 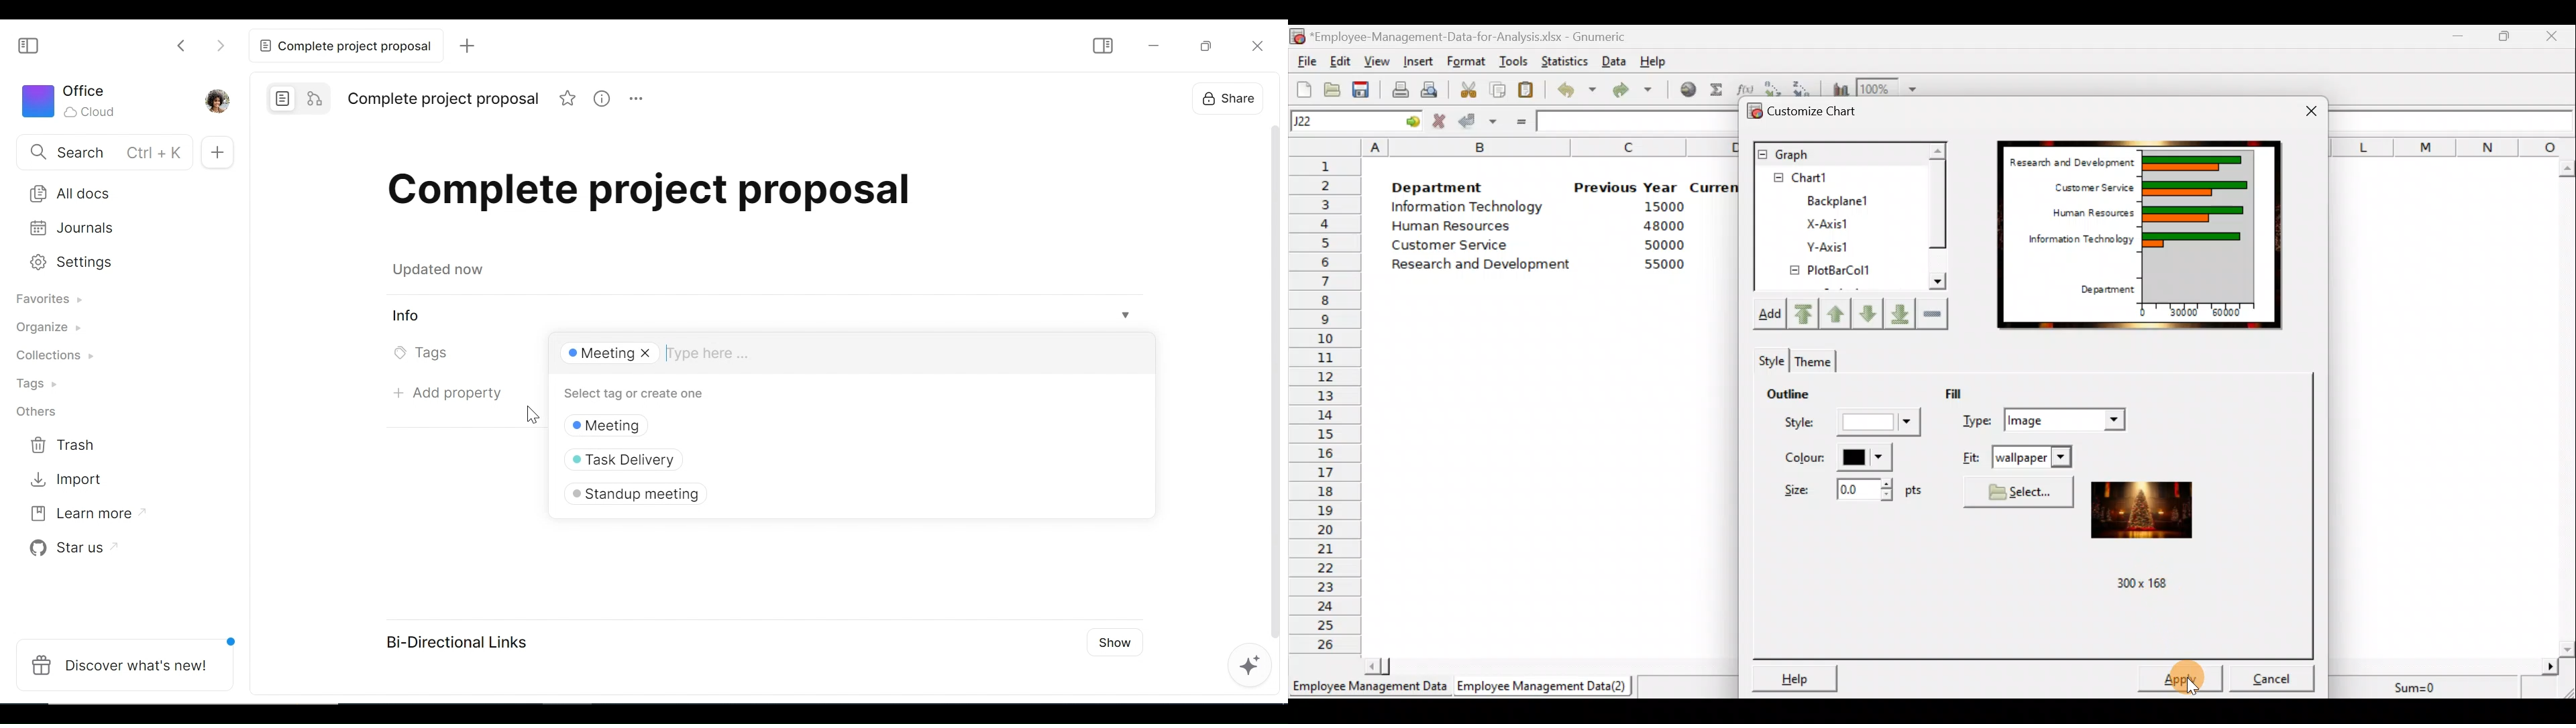 I want to click on Paste the clipboard, so click(x=1529, y=91).